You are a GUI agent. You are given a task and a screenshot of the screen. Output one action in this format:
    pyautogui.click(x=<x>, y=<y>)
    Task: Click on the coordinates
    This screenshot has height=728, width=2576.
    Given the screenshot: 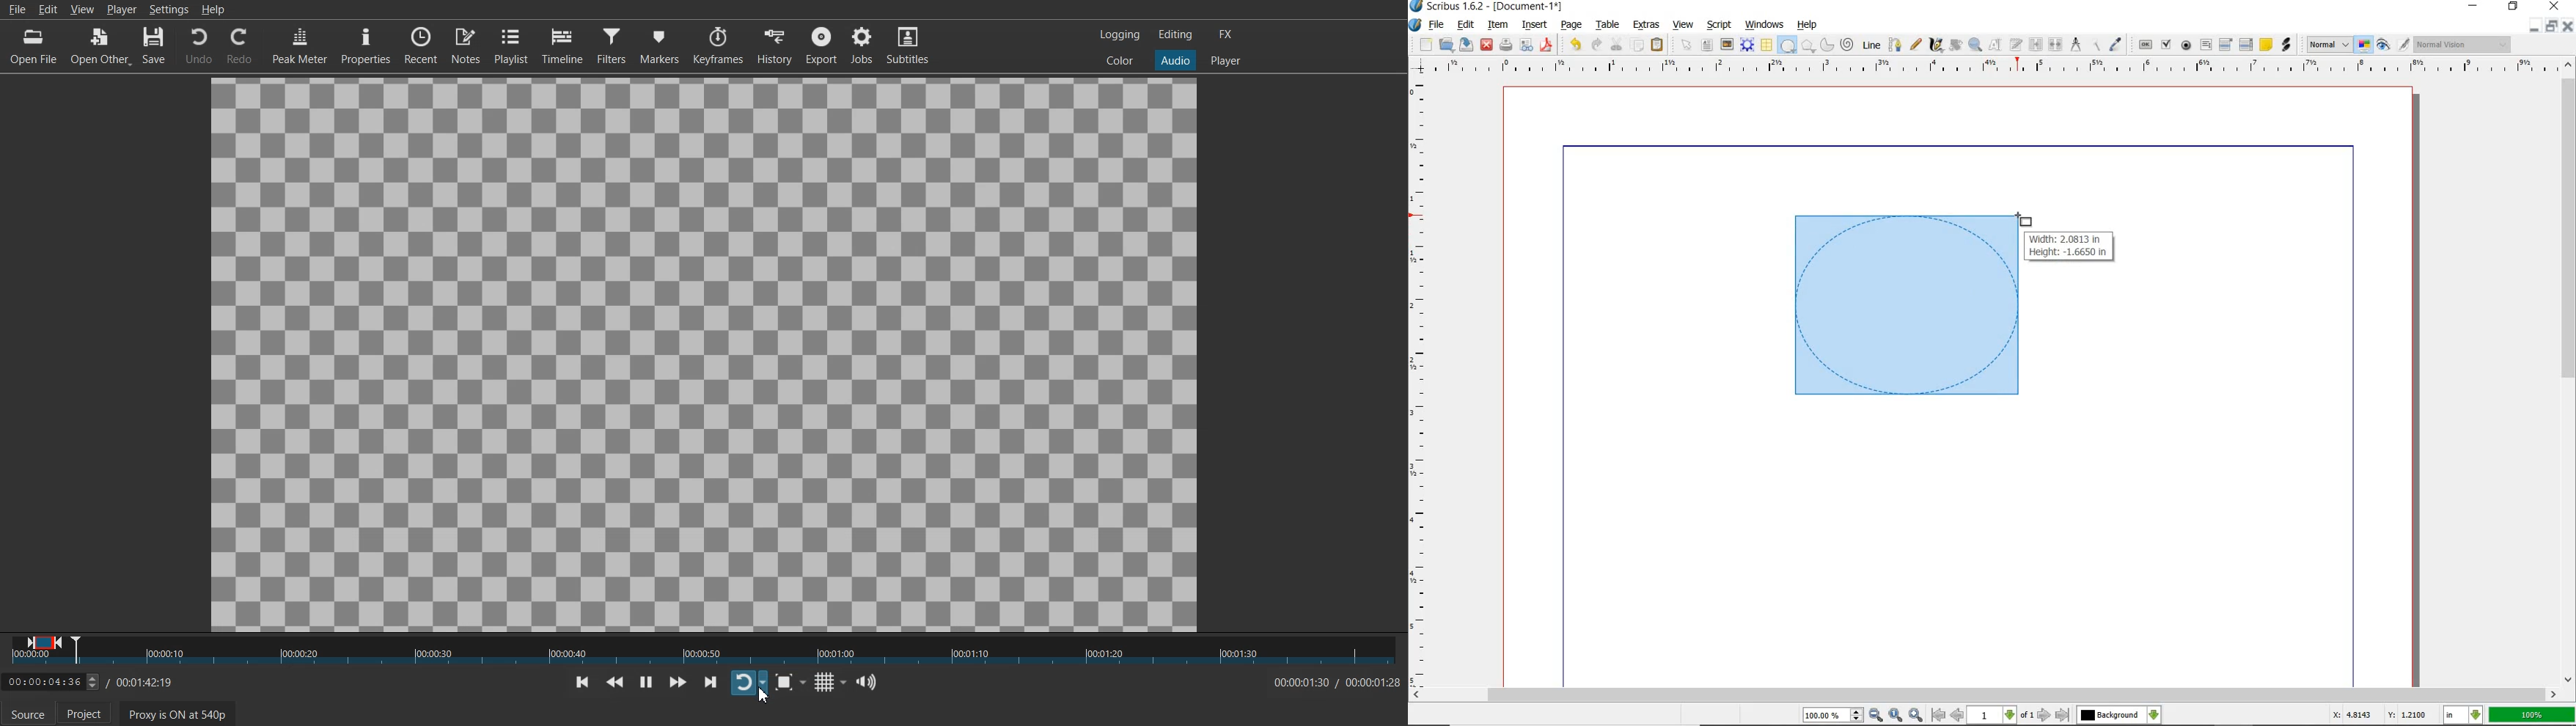 What is the action you would take?
    pyautogui.click(x=2378, y=715)
    